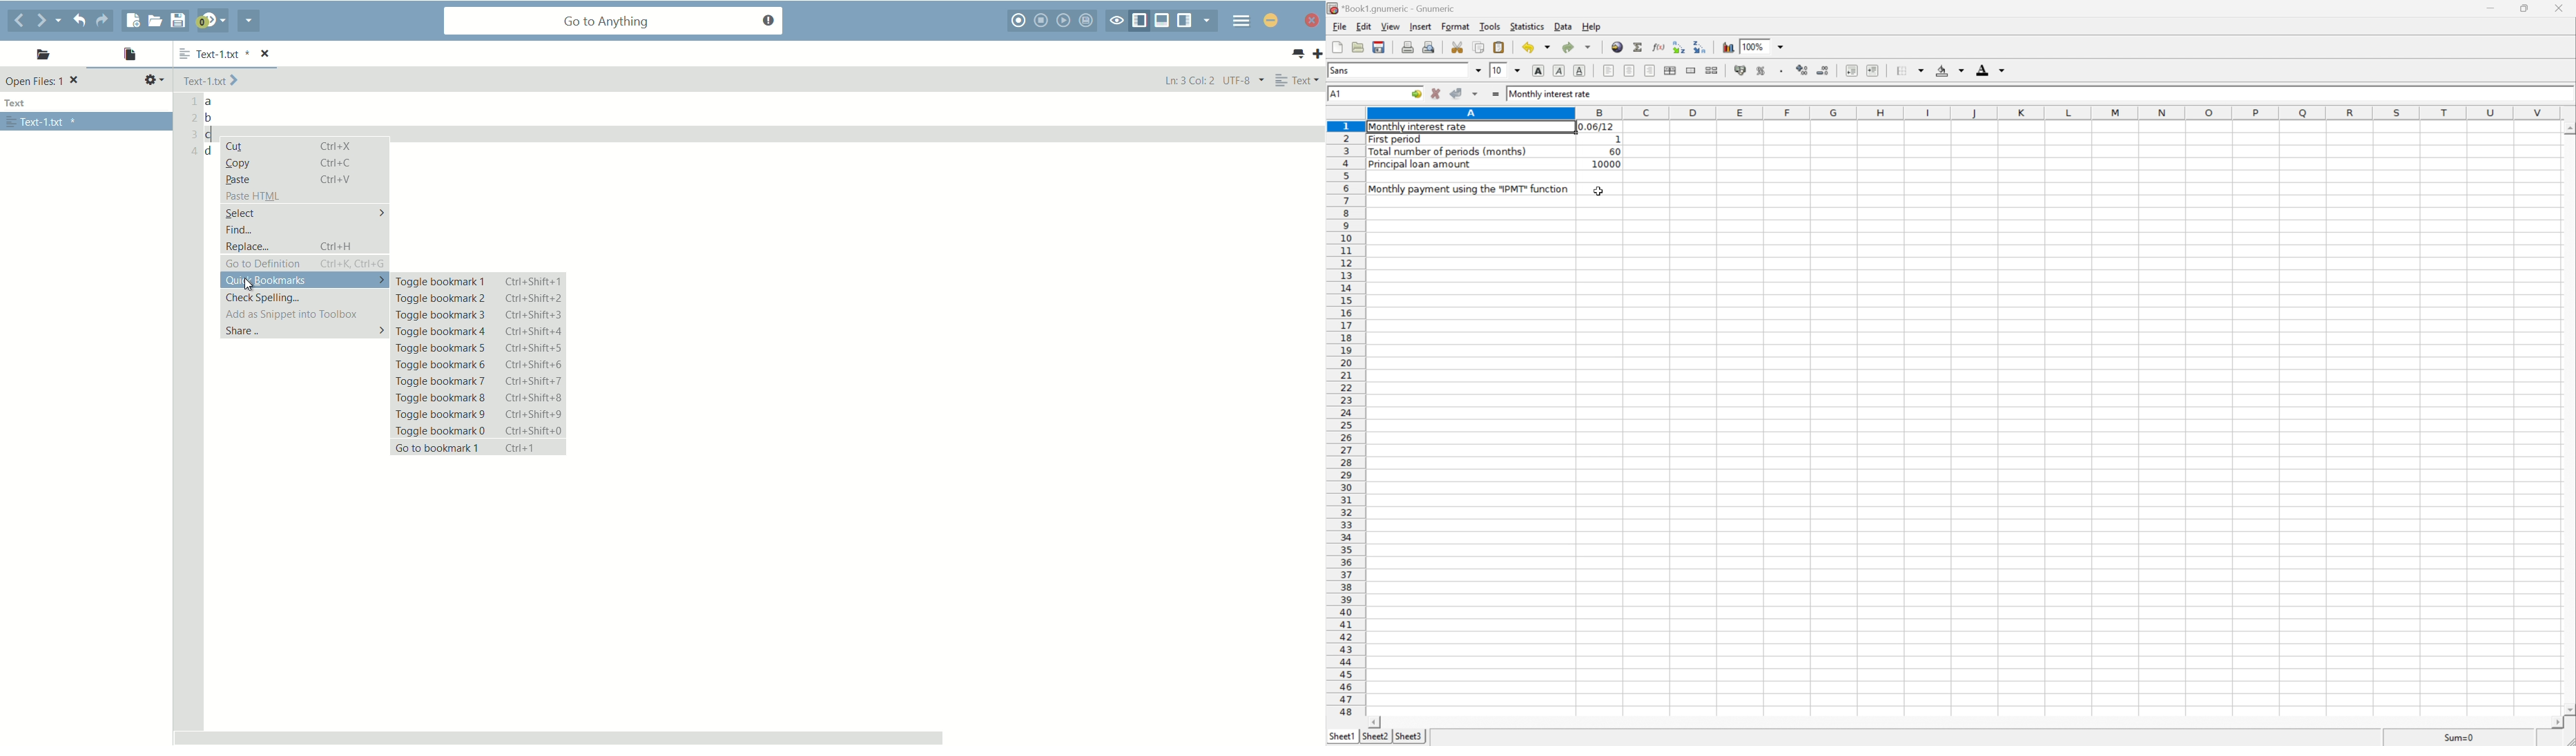  Describe the element at coordinates (2525, 7) in the screenshot. I see `Restore Down` at that location.